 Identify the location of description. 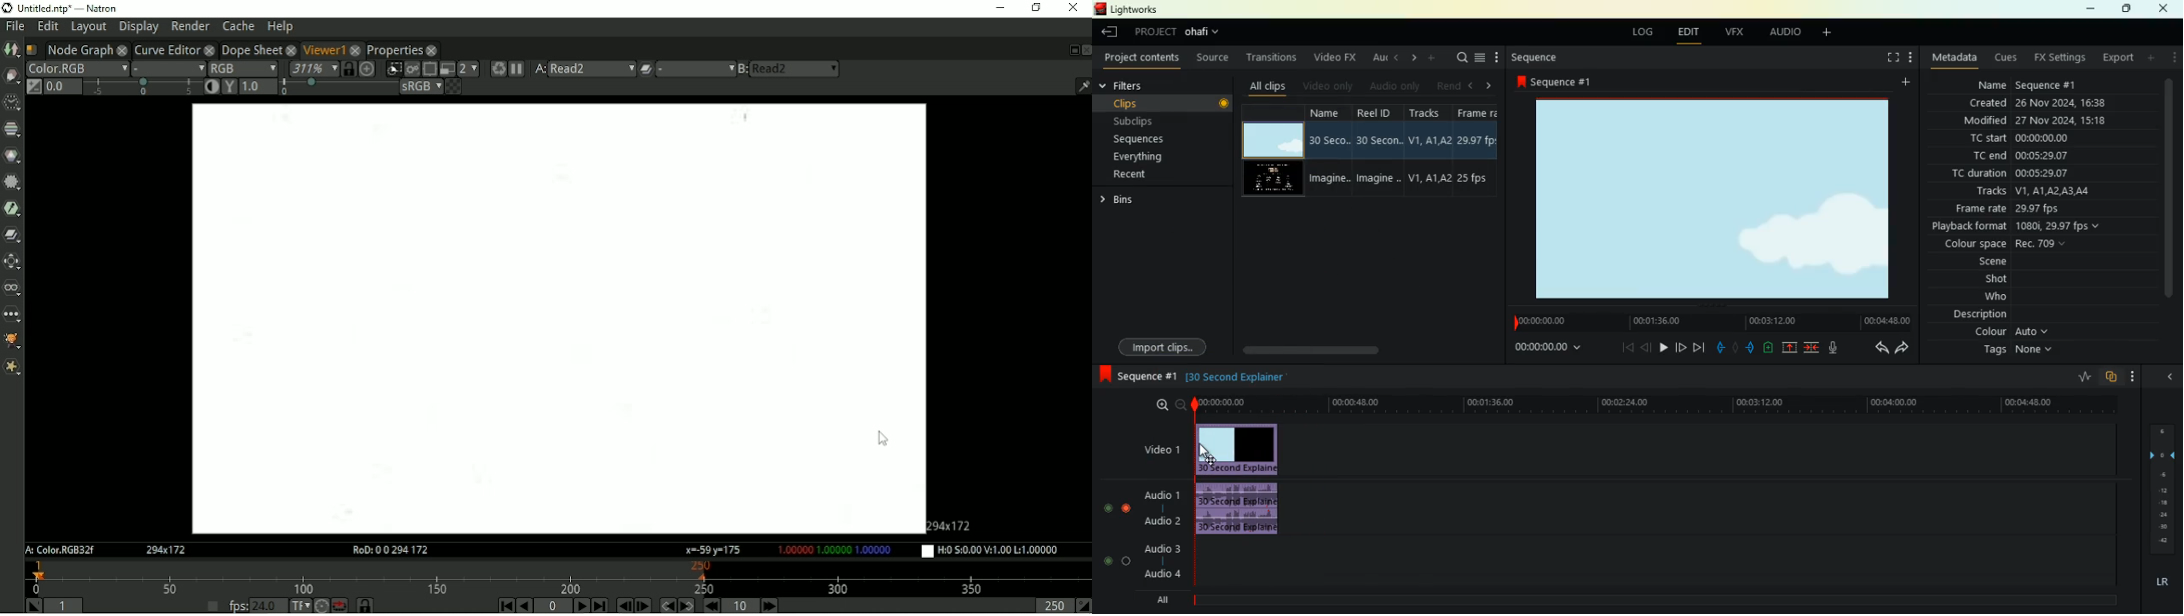
(1981, 315).